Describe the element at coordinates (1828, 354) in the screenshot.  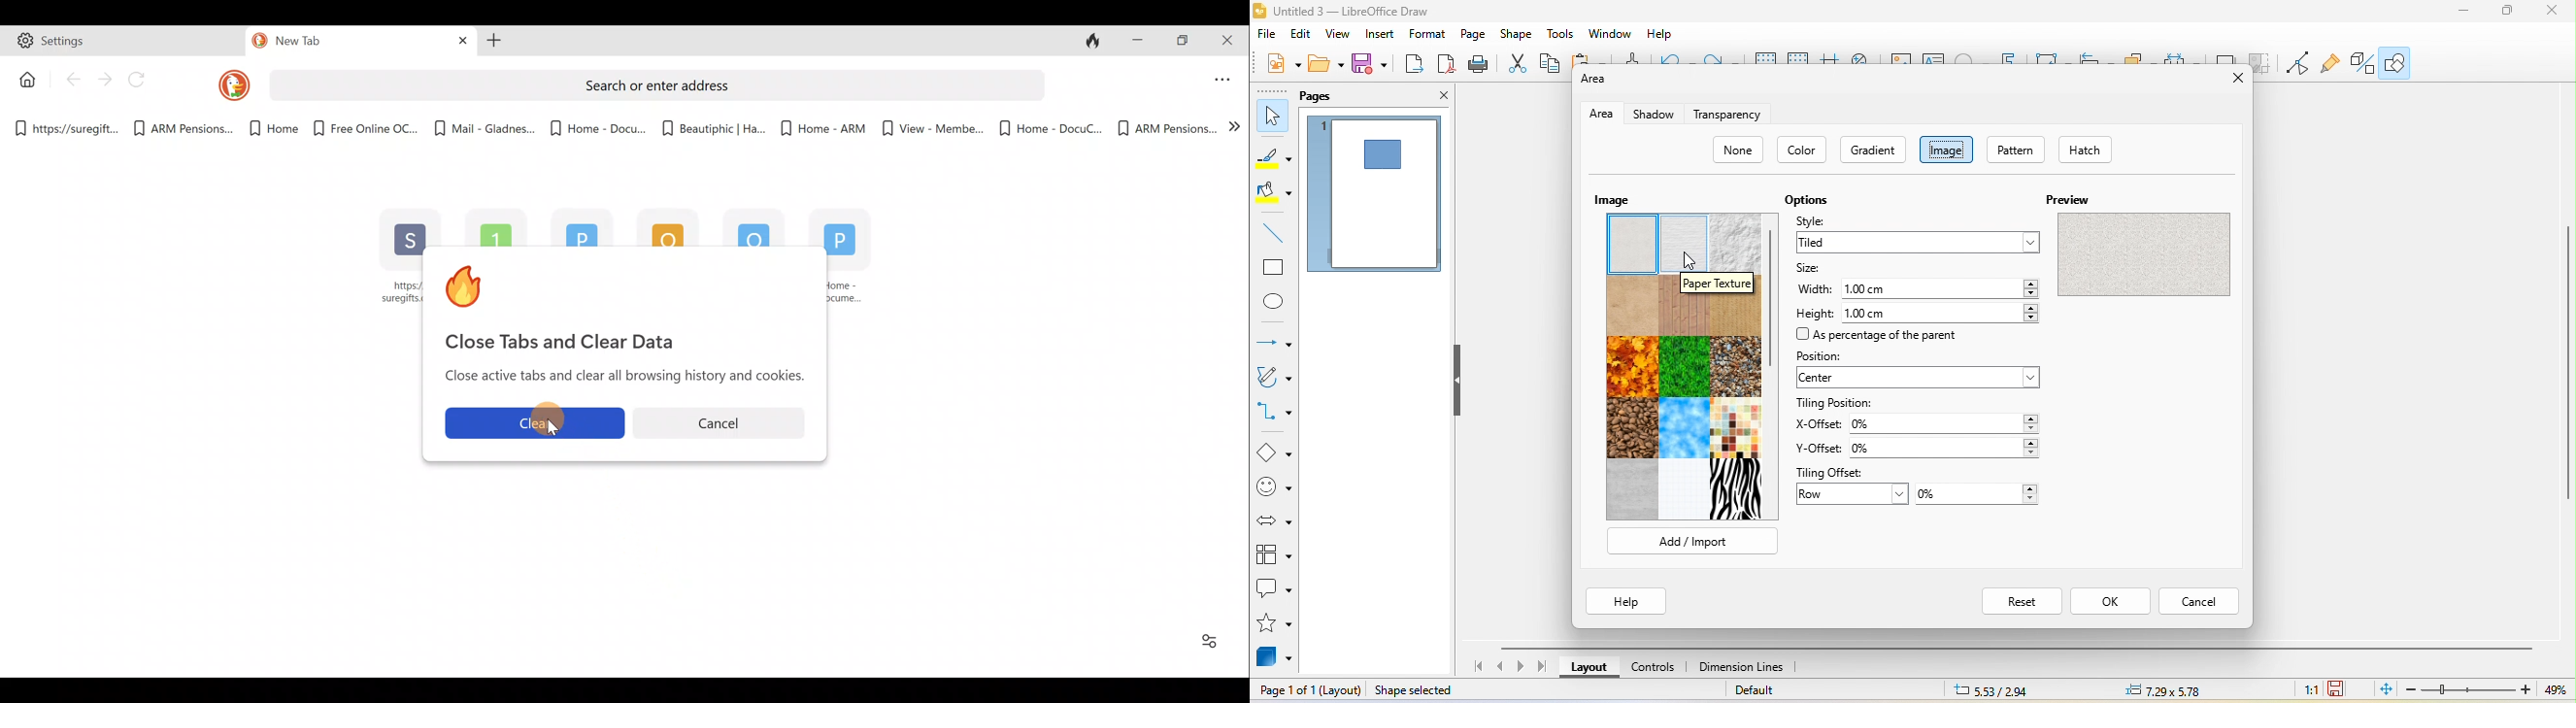
I see `position` at that location.